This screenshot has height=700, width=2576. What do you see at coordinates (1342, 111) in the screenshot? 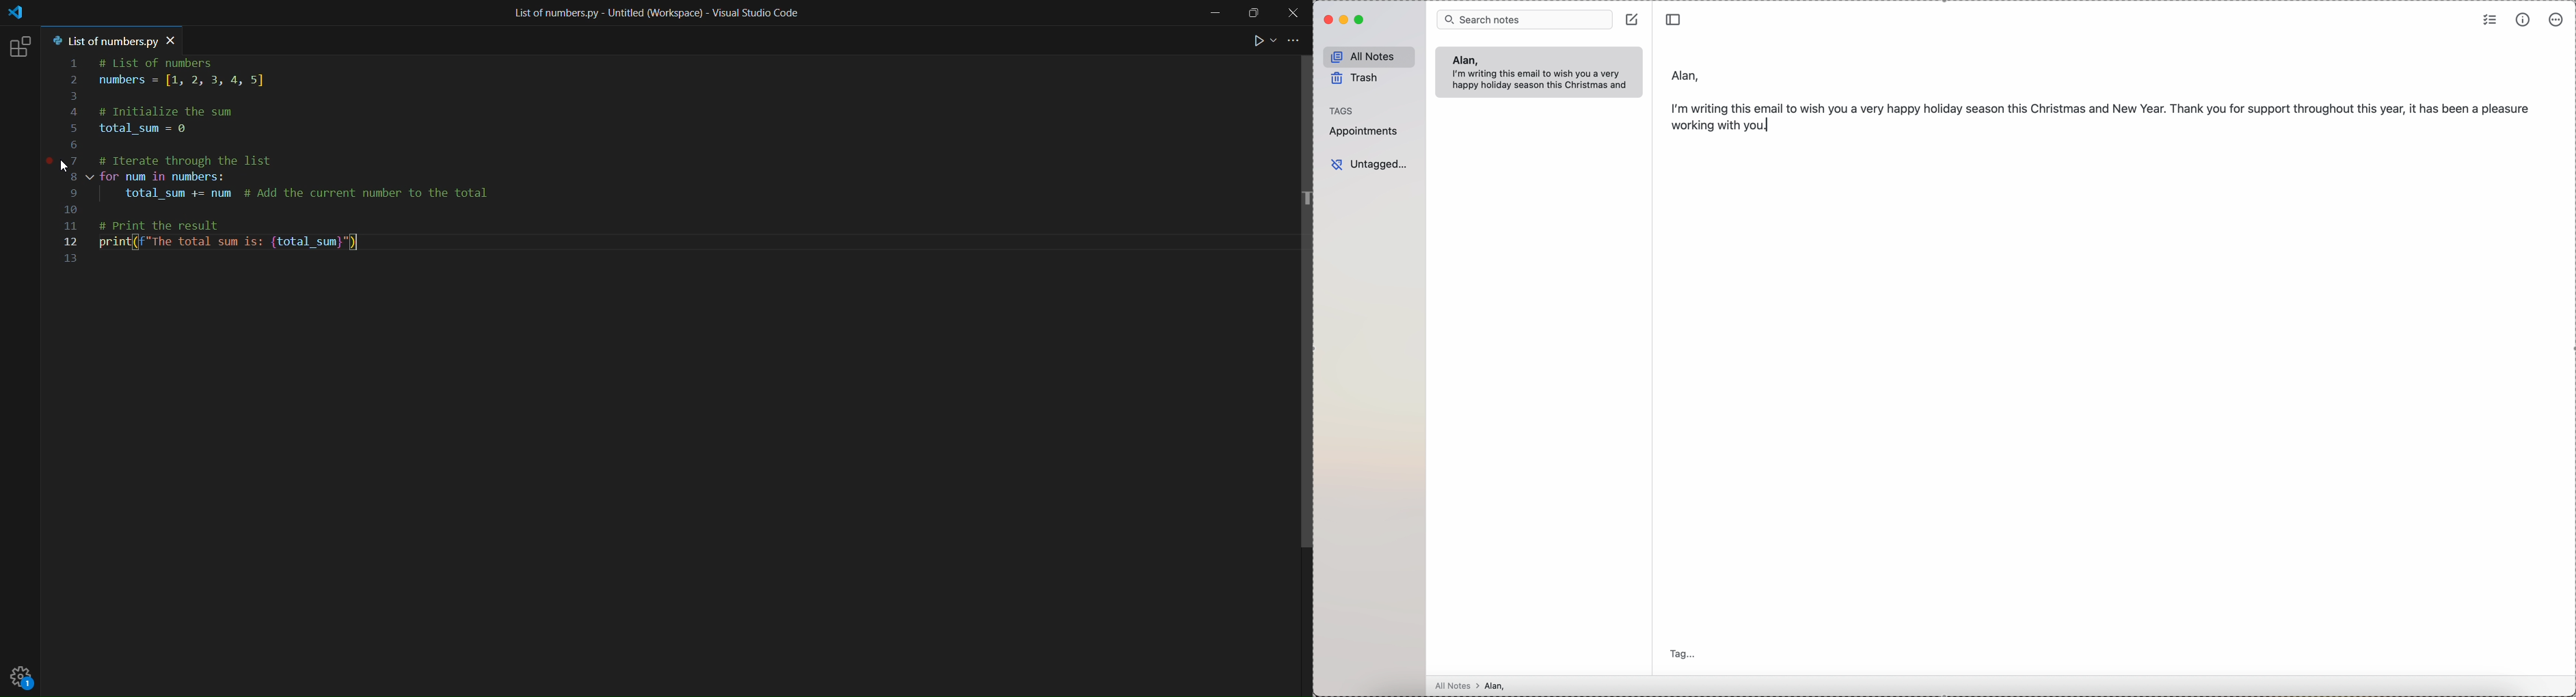
I see `tags` at bounding box center [1342, 111].